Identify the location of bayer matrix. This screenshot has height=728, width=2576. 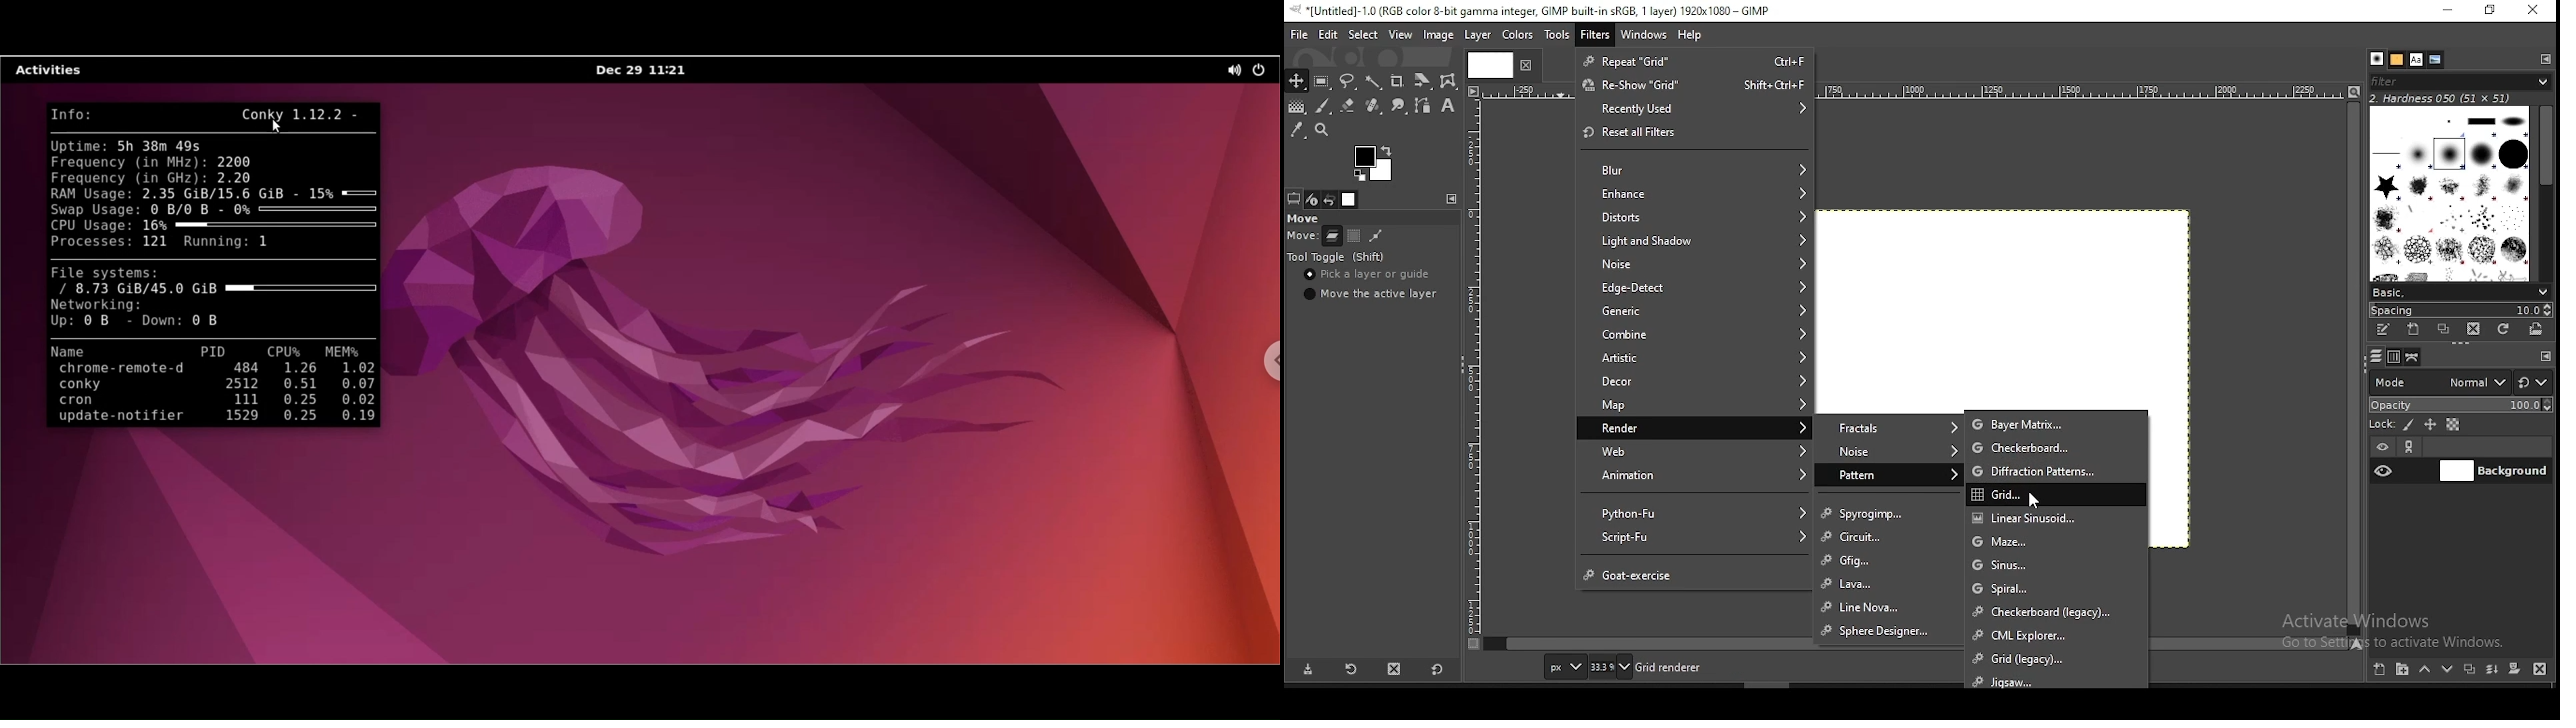
(2056, 423).